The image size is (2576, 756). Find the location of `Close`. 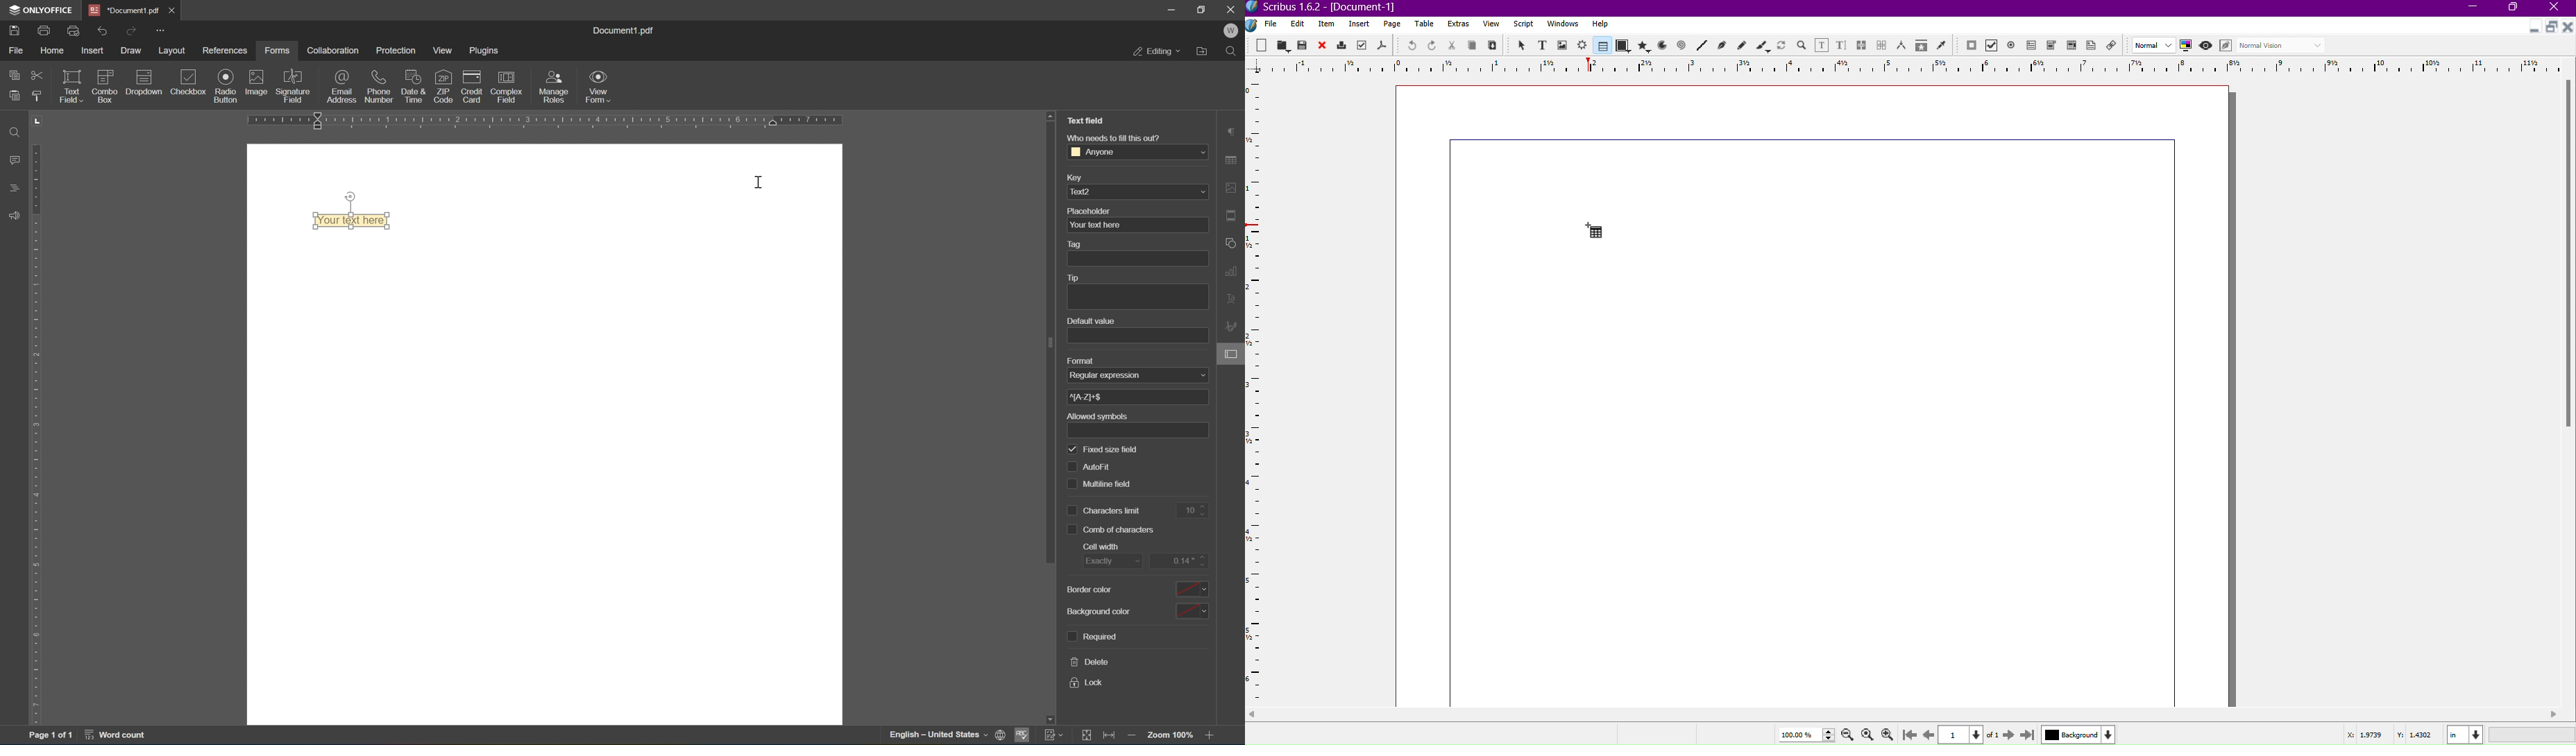

Close is located at coordinates (1323, 45).